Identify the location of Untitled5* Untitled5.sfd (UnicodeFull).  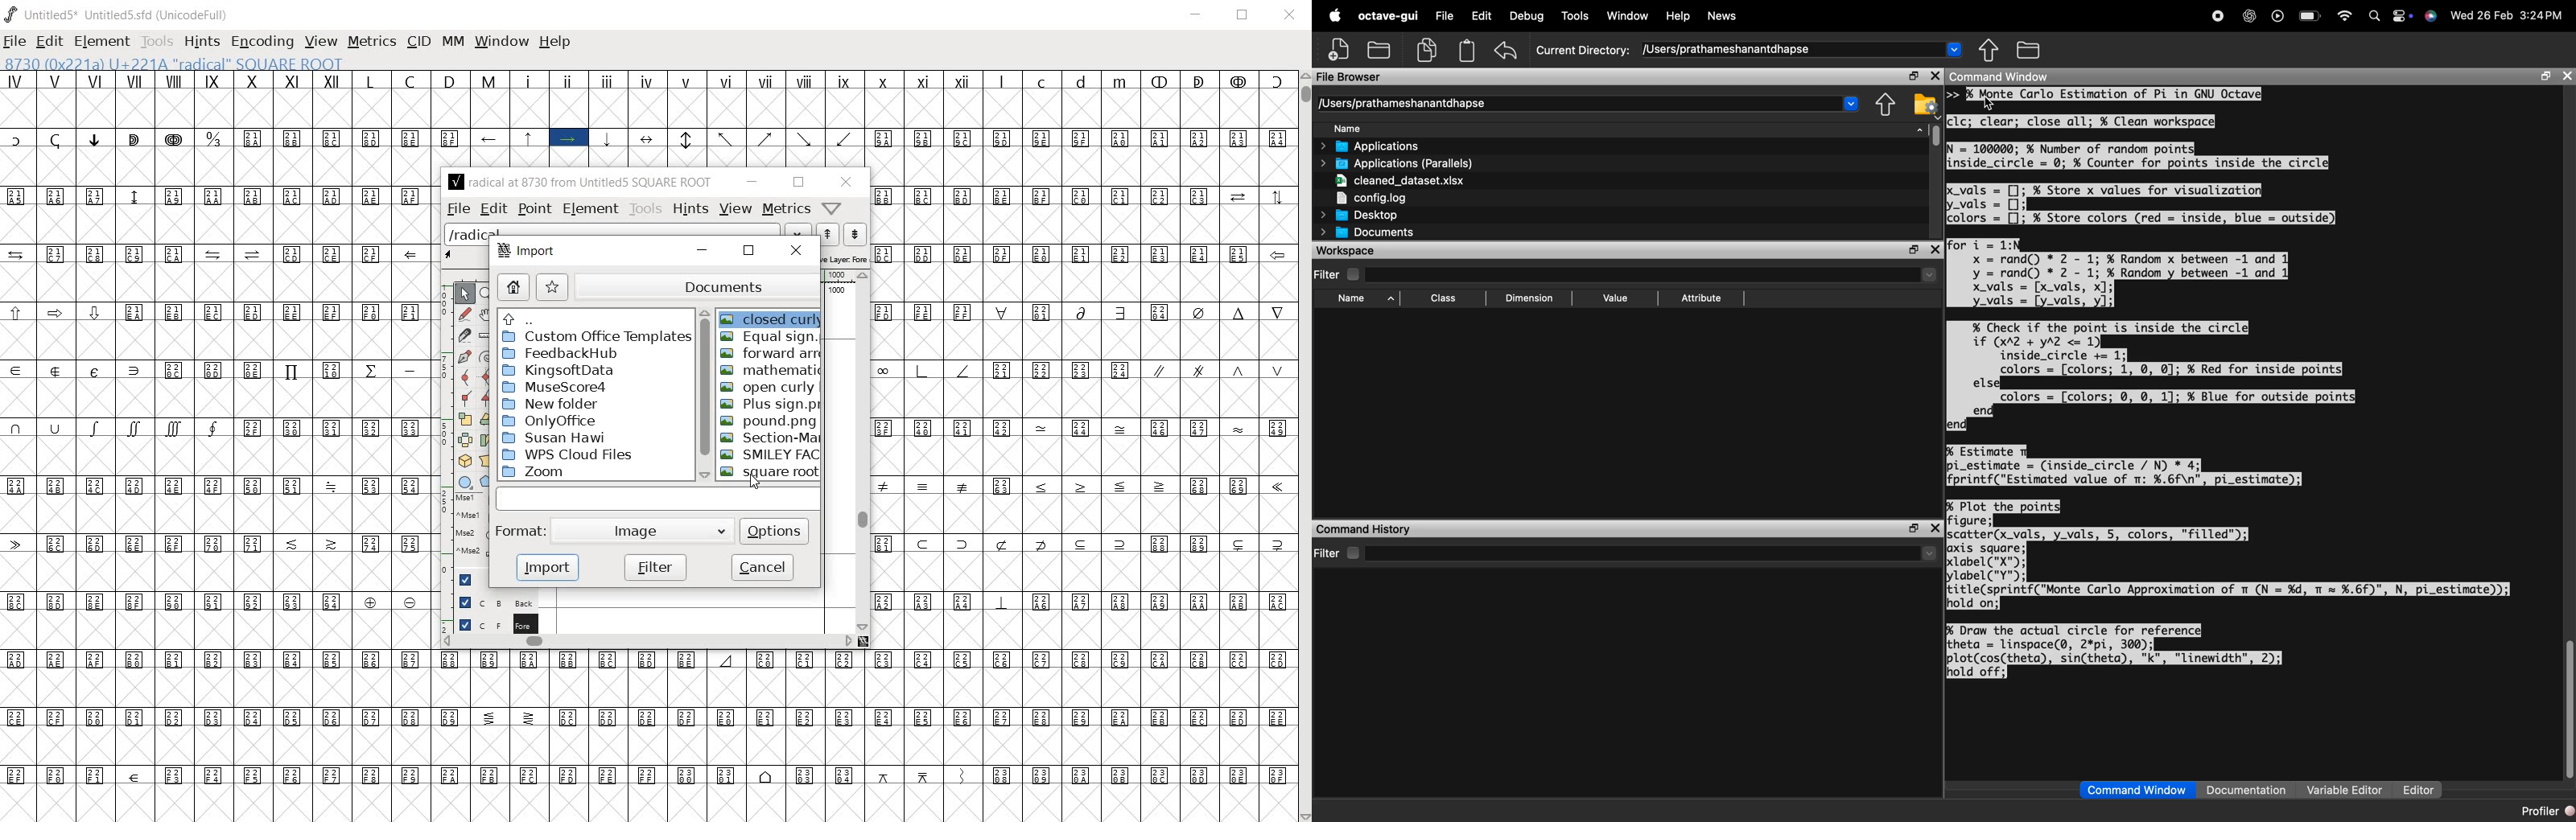
(117, 12).